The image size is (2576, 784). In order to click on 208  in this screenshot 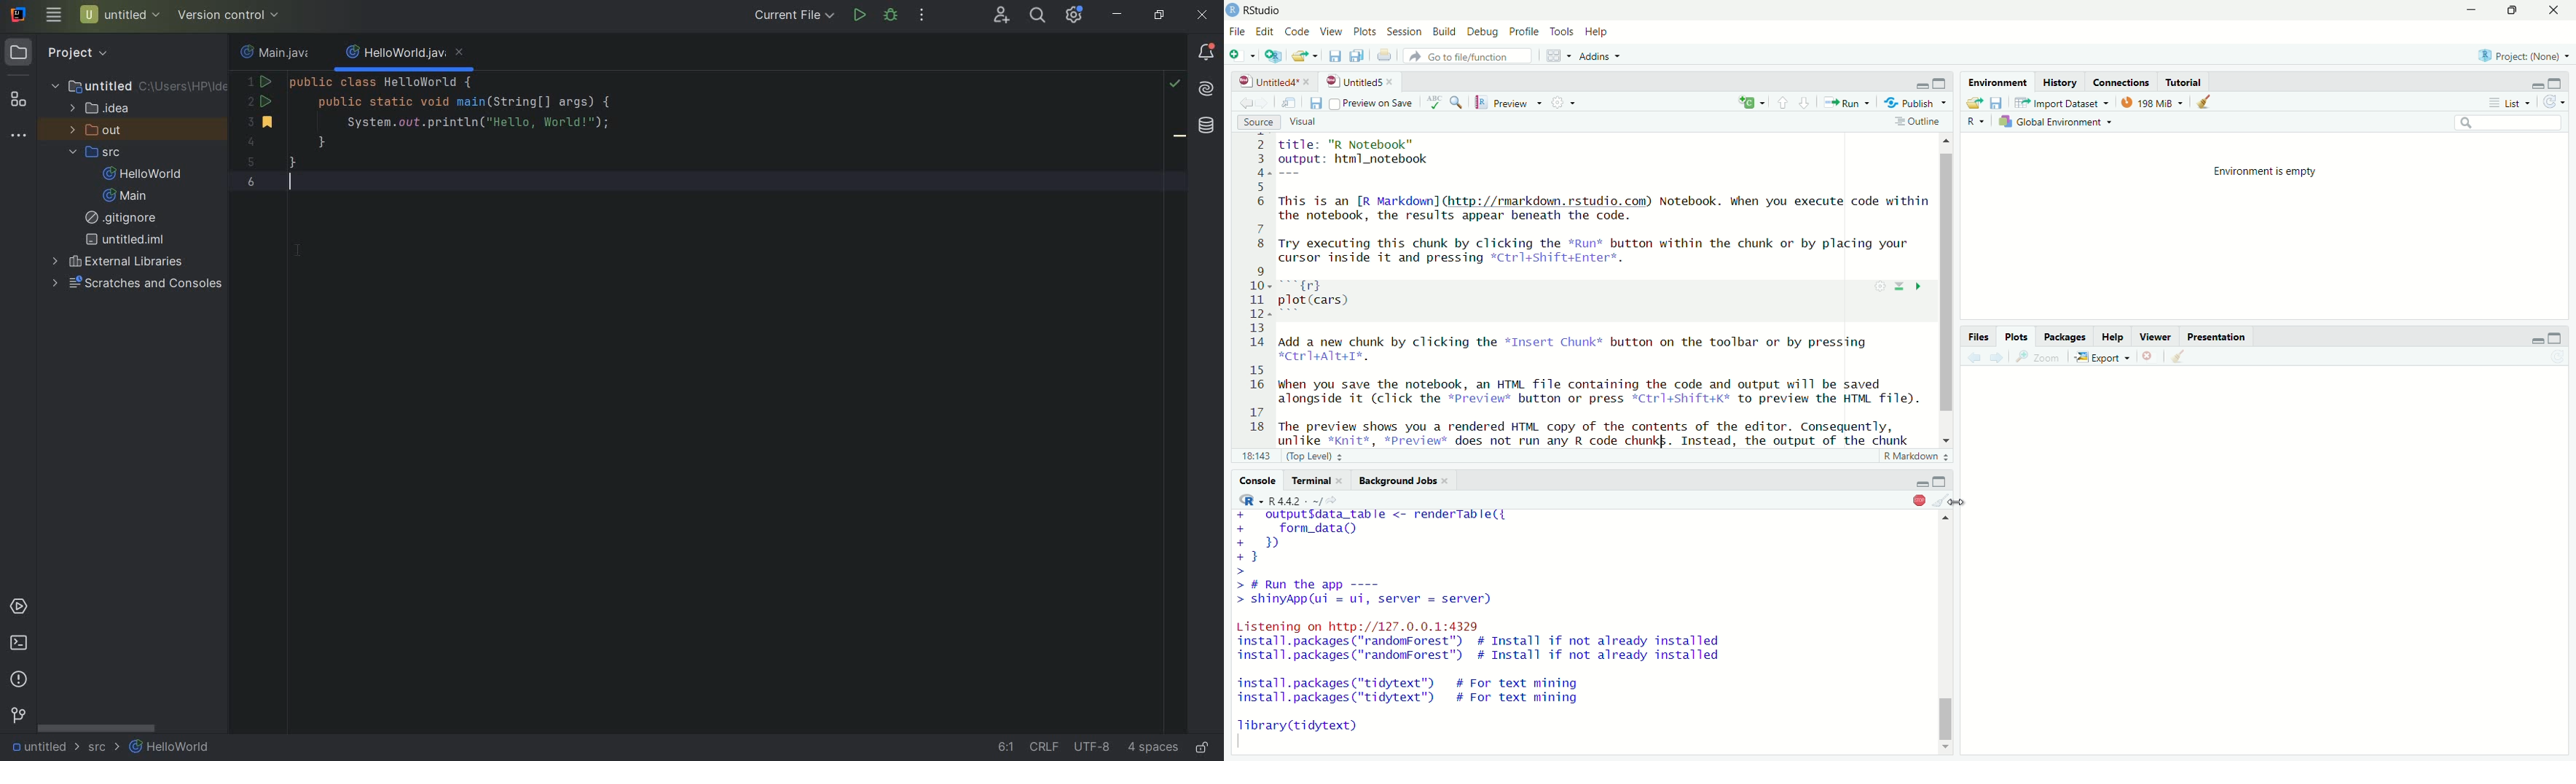, I will do `click(2153, 102)`.